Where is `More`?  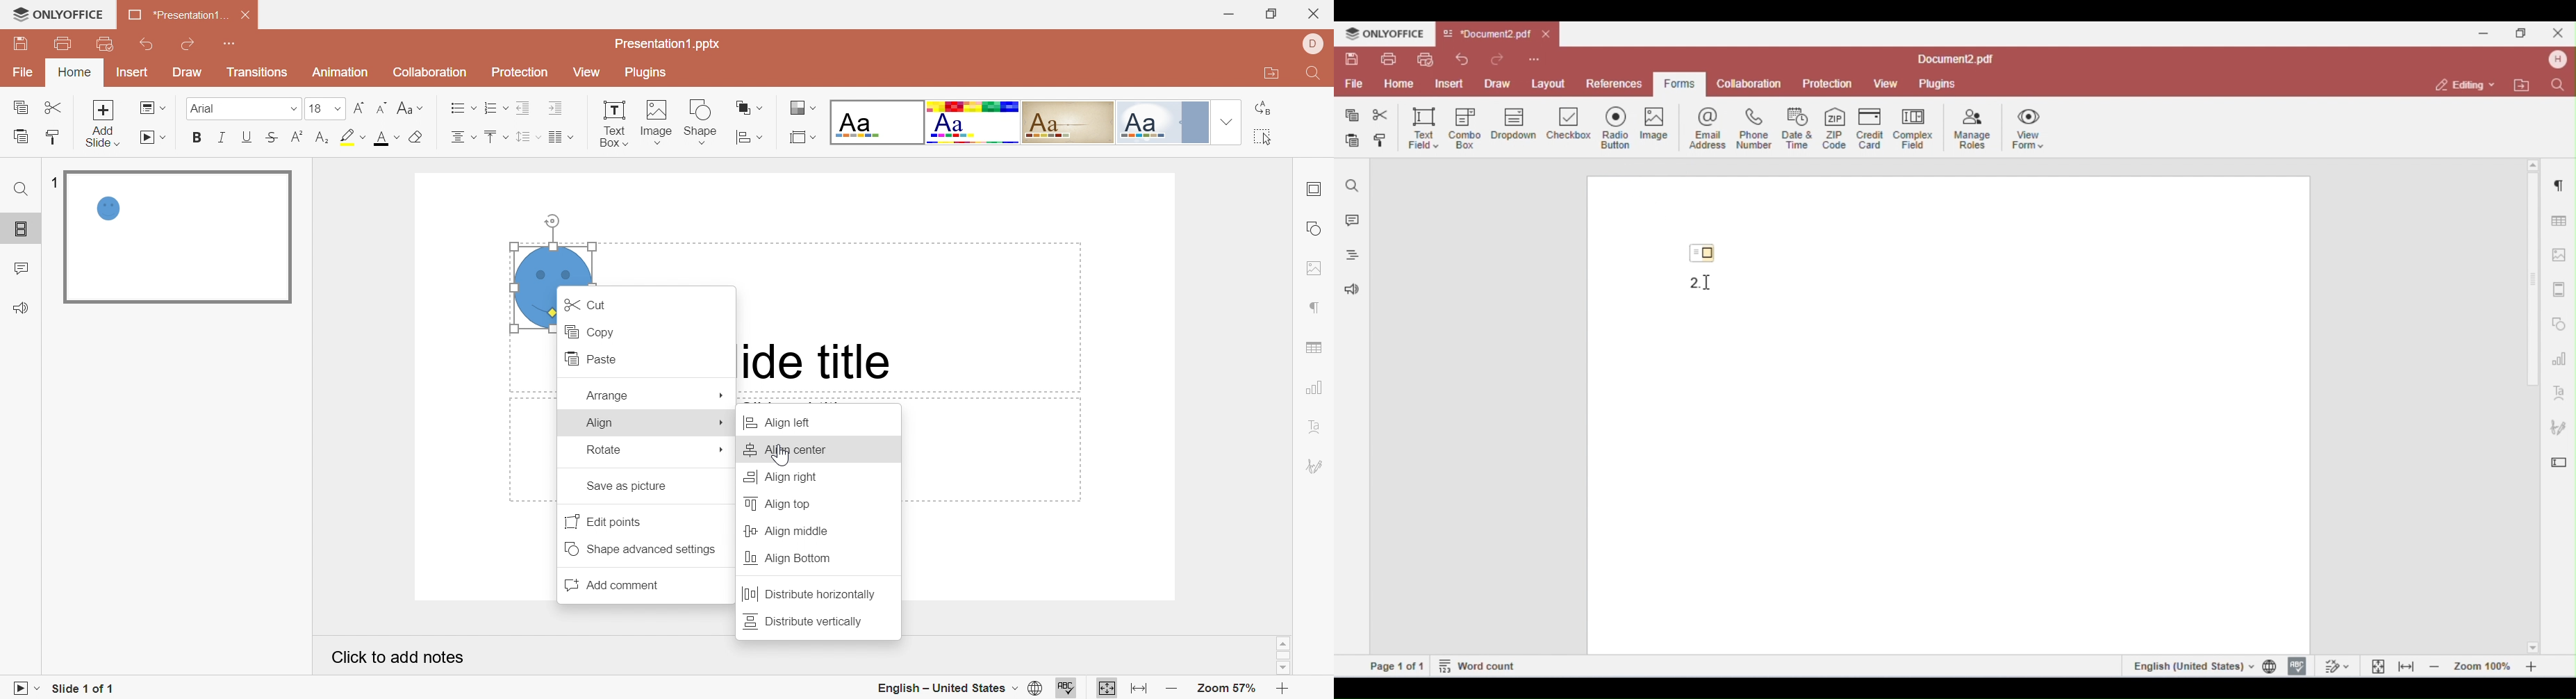
More is located at coordinates (723, 452).